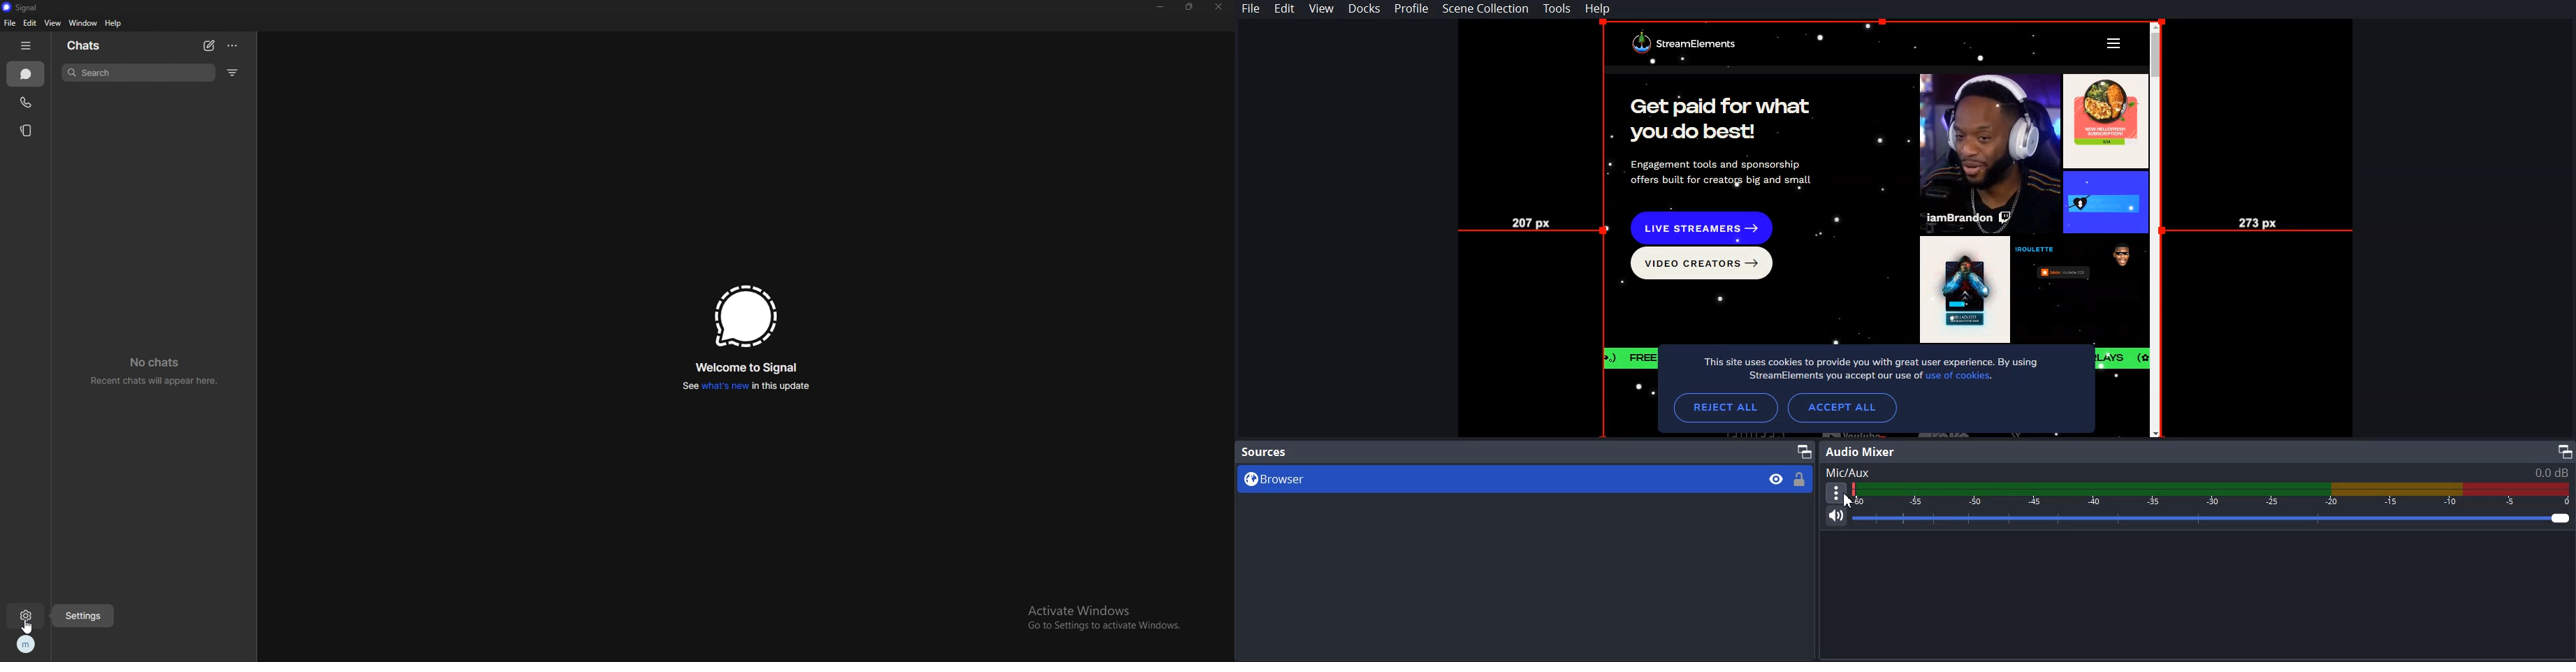 Image resolution: width=2576 pixels, height=672 pixels. What do you see at coordinates (1860, 451) in the screenshot?
I see `Audio Mixer` at bounding box center [1860, 451].